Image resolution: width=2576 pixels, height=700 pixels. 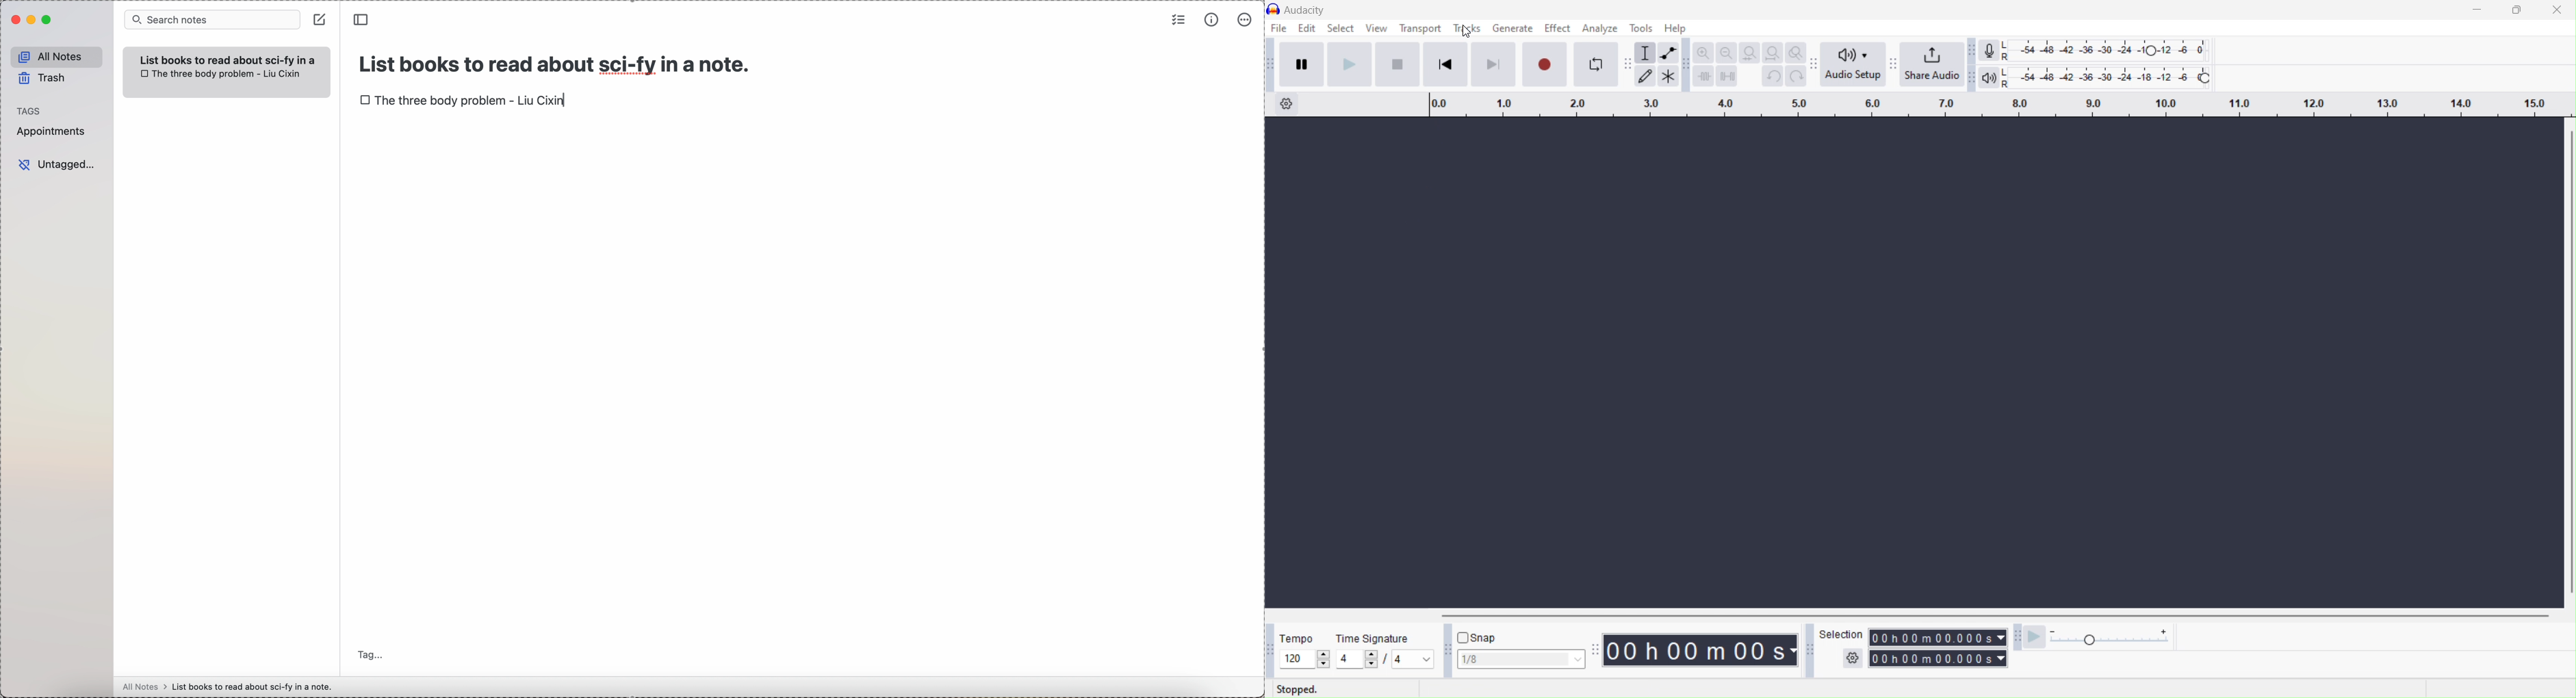 I want to click on untagged, so click(x=57, y=165).